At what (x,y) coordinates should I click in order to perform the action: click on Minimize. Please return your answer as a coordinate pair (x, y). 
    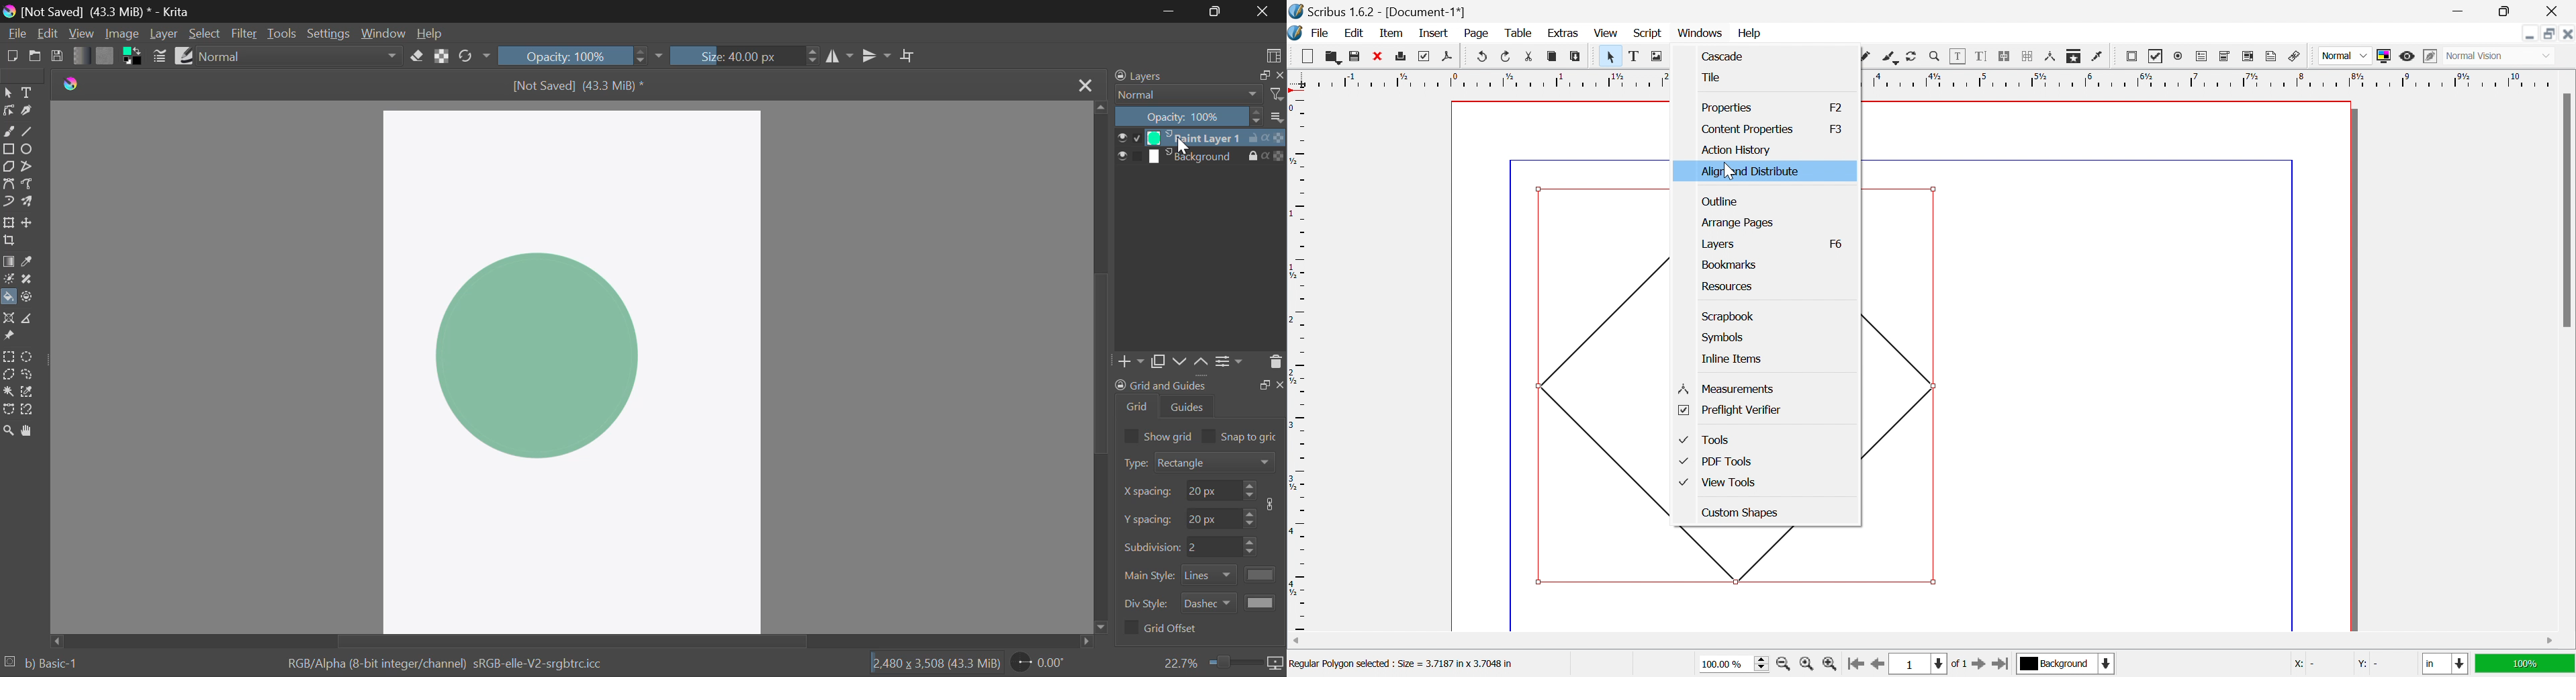
    Looking at the image, I should click on (1218, 11).